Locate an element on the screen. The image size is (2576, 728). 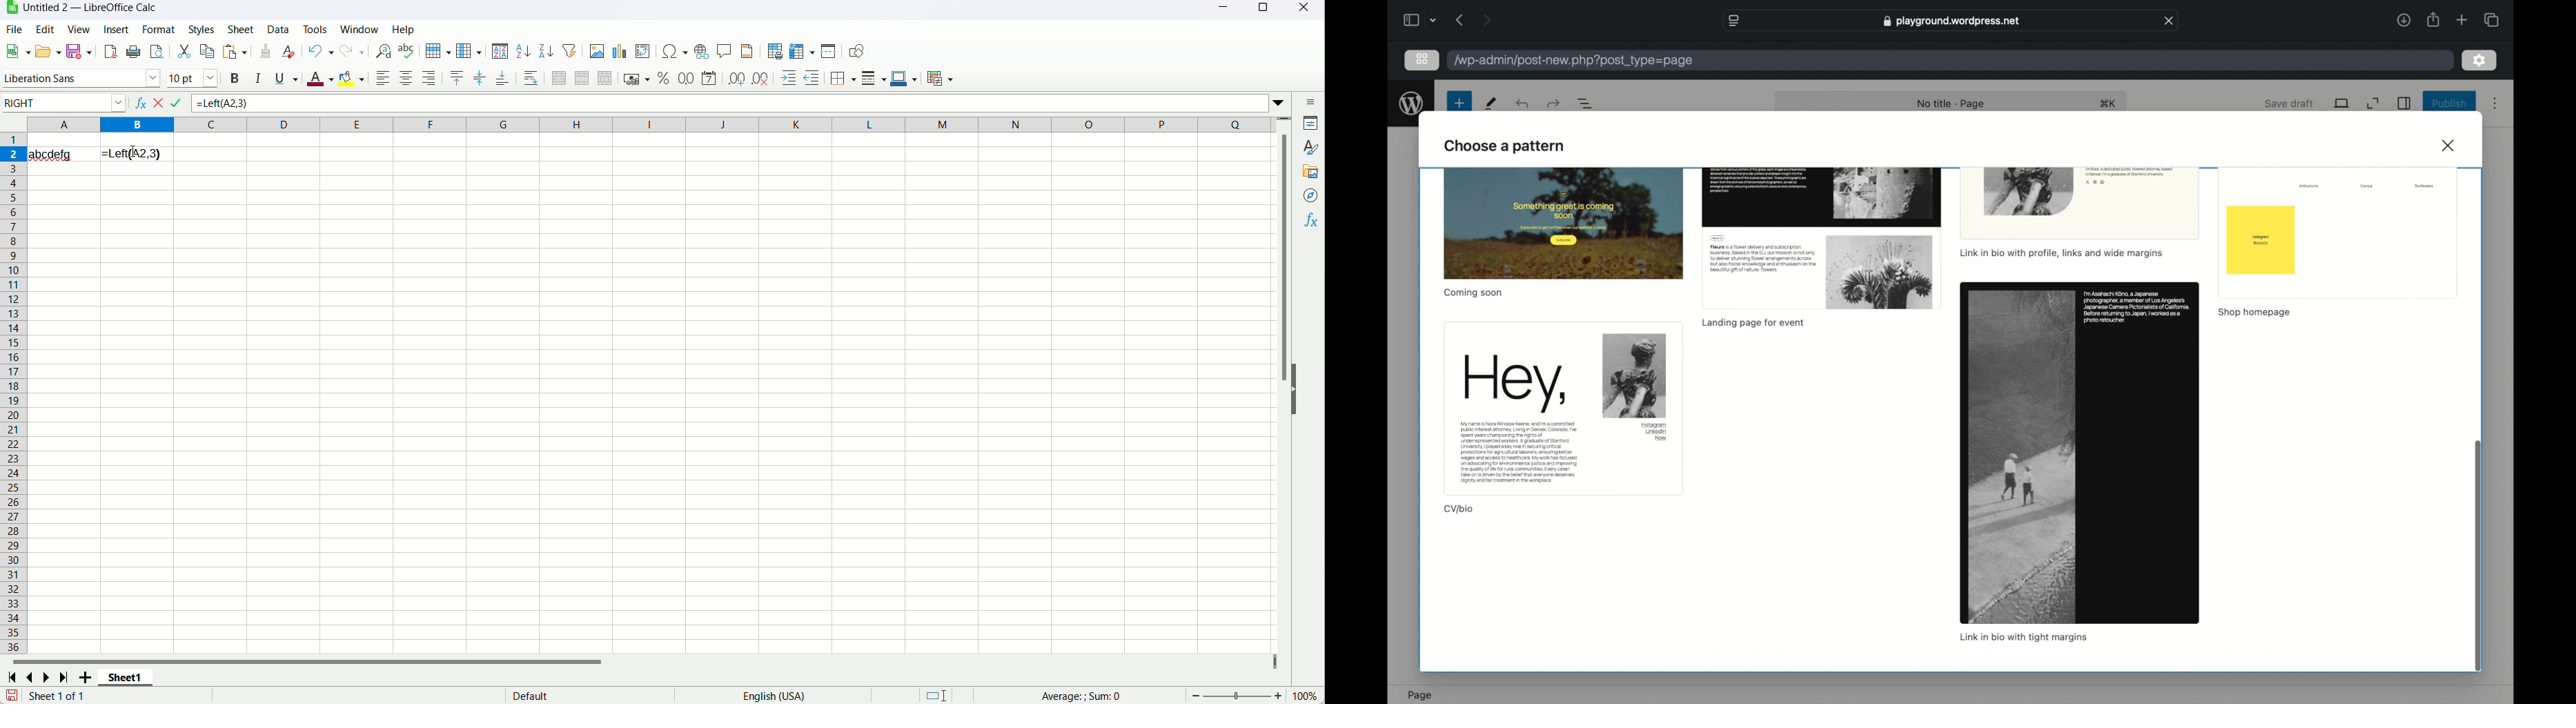
sidebar is located at coordinates (1410, 20).